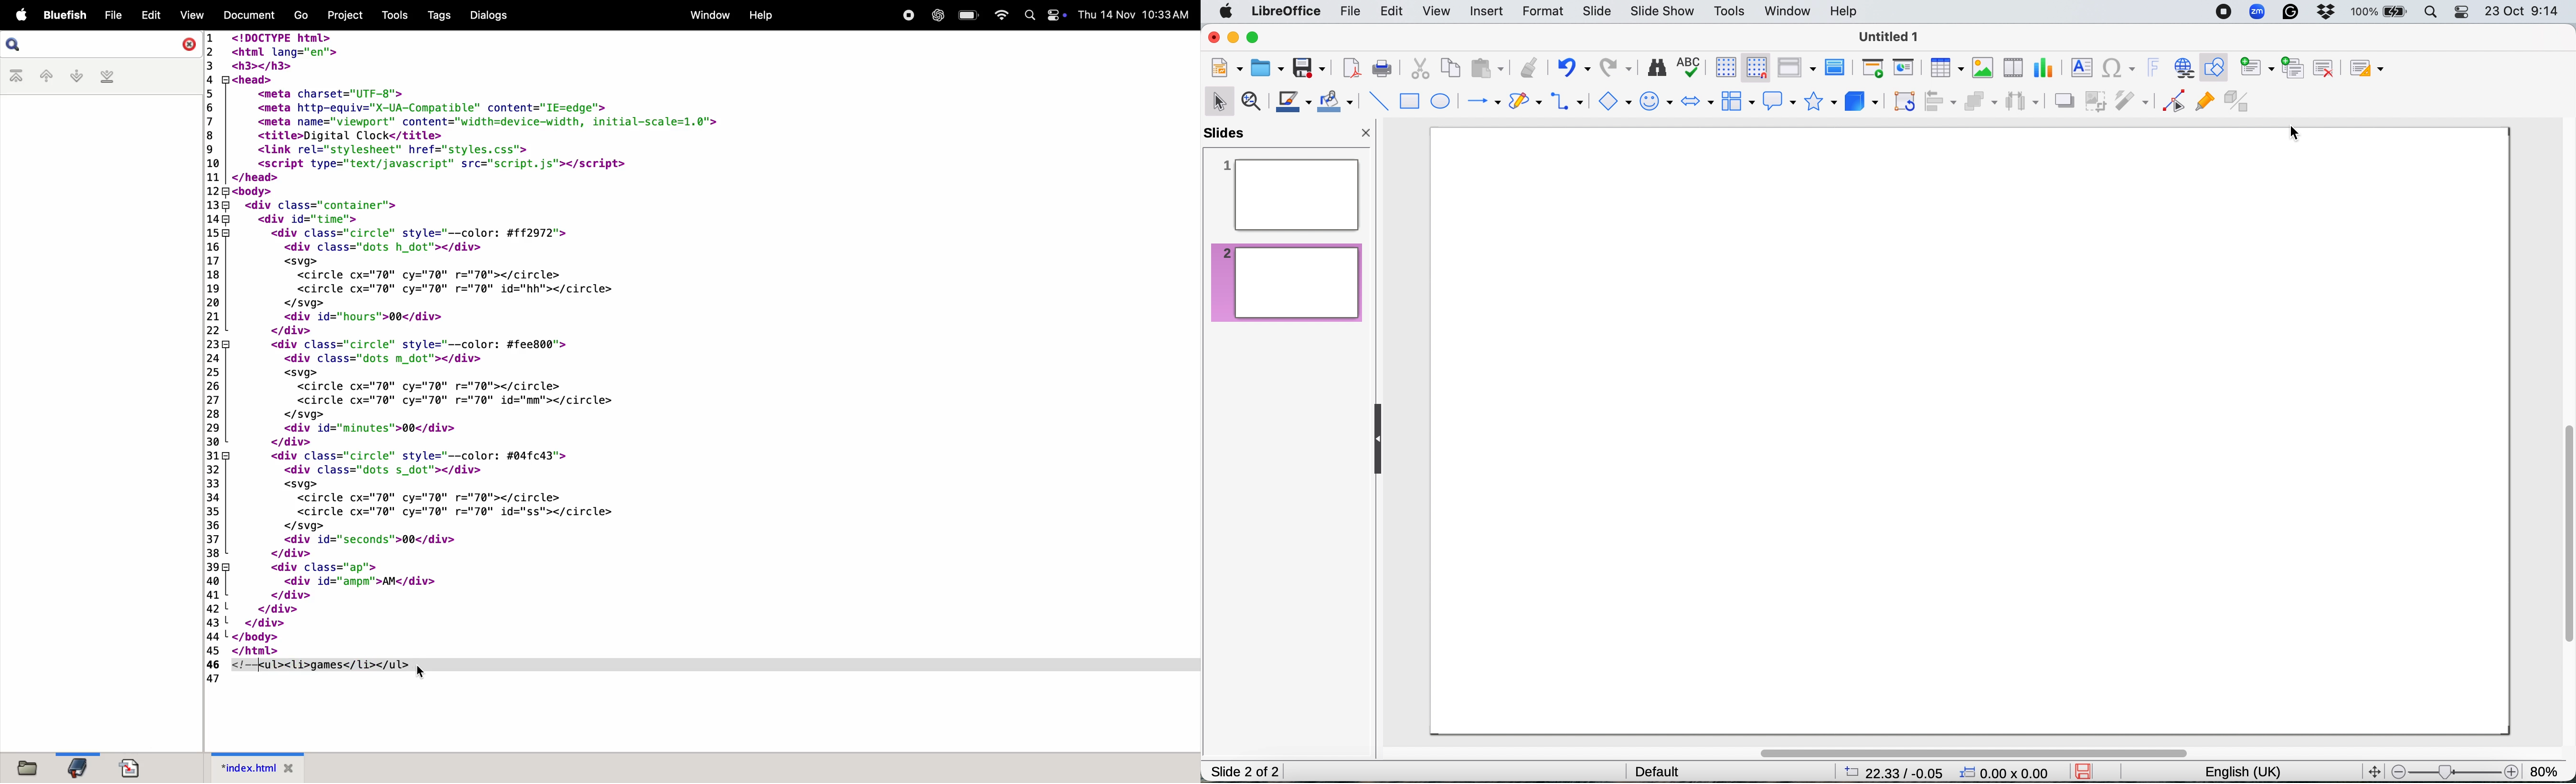 Image resolution: width=2576 pixels, height=784 pixels. I want to click on toggle point edit mode, so click(2175, 102).